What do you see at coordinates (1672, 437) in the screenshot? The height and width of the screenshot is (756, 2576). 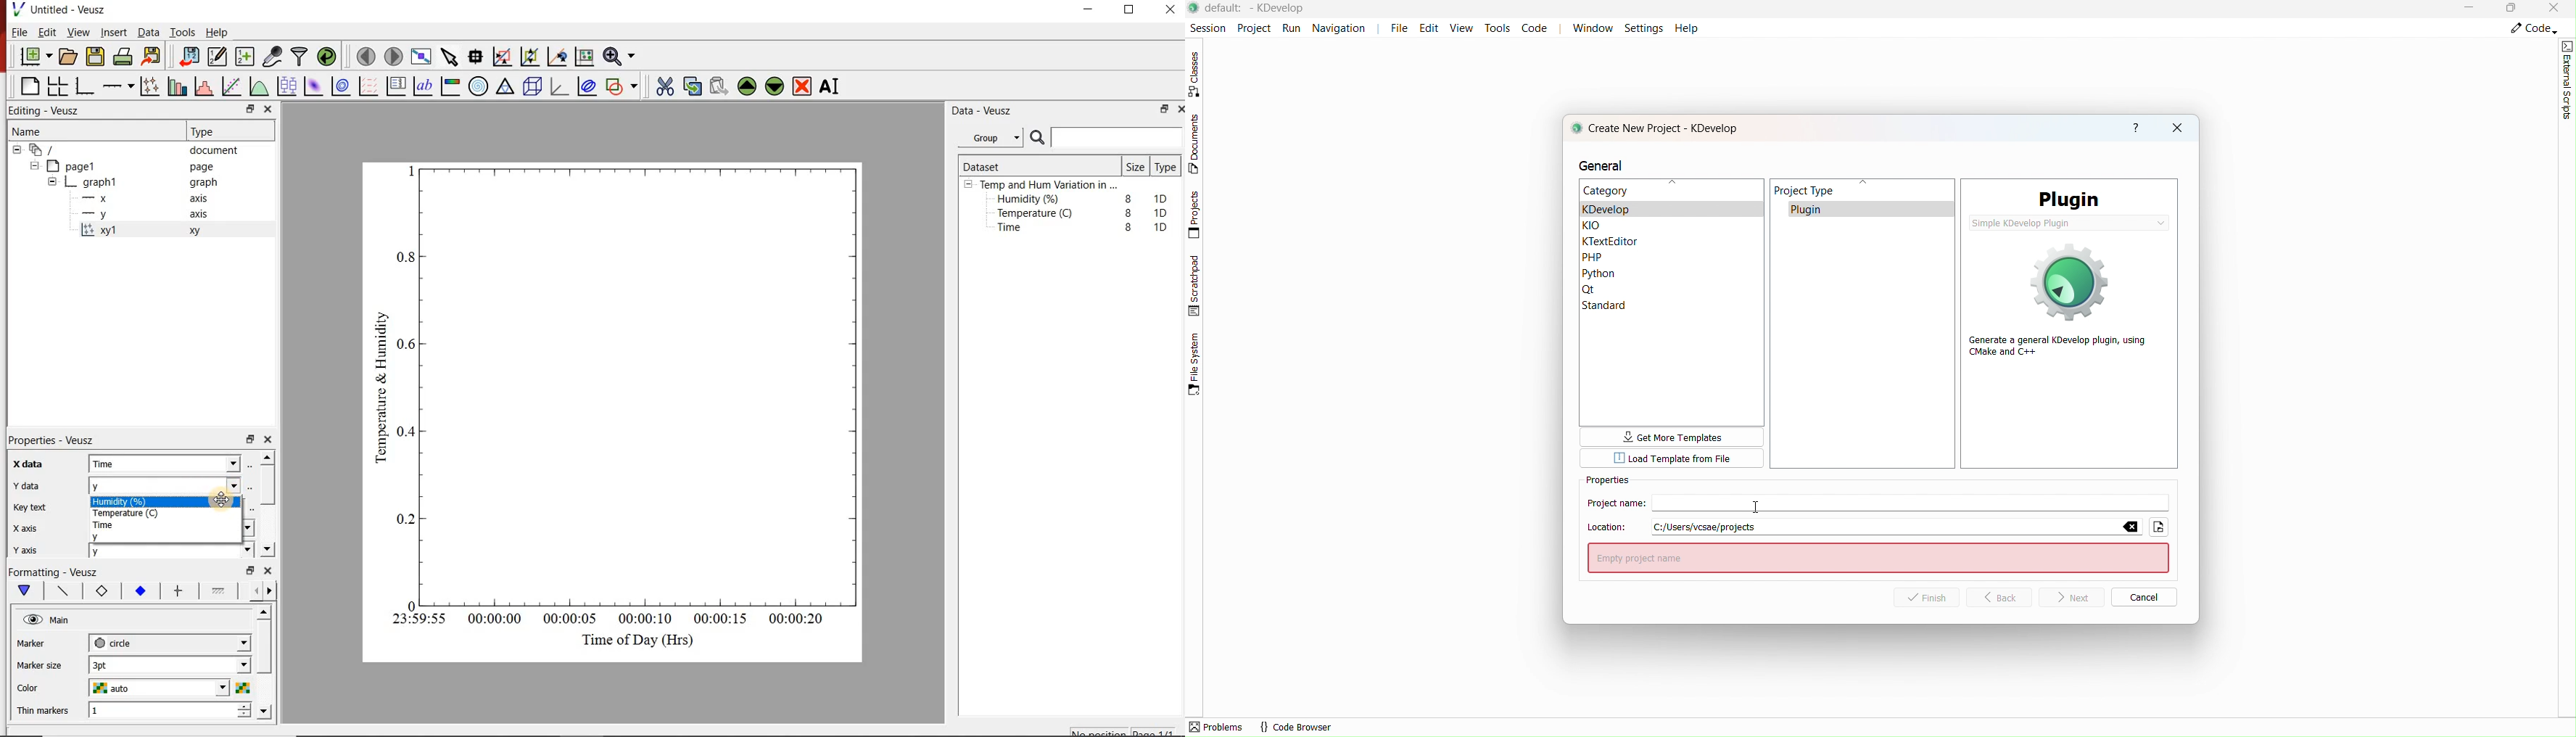 I see `more templates` at bounding box center [1672, 437].